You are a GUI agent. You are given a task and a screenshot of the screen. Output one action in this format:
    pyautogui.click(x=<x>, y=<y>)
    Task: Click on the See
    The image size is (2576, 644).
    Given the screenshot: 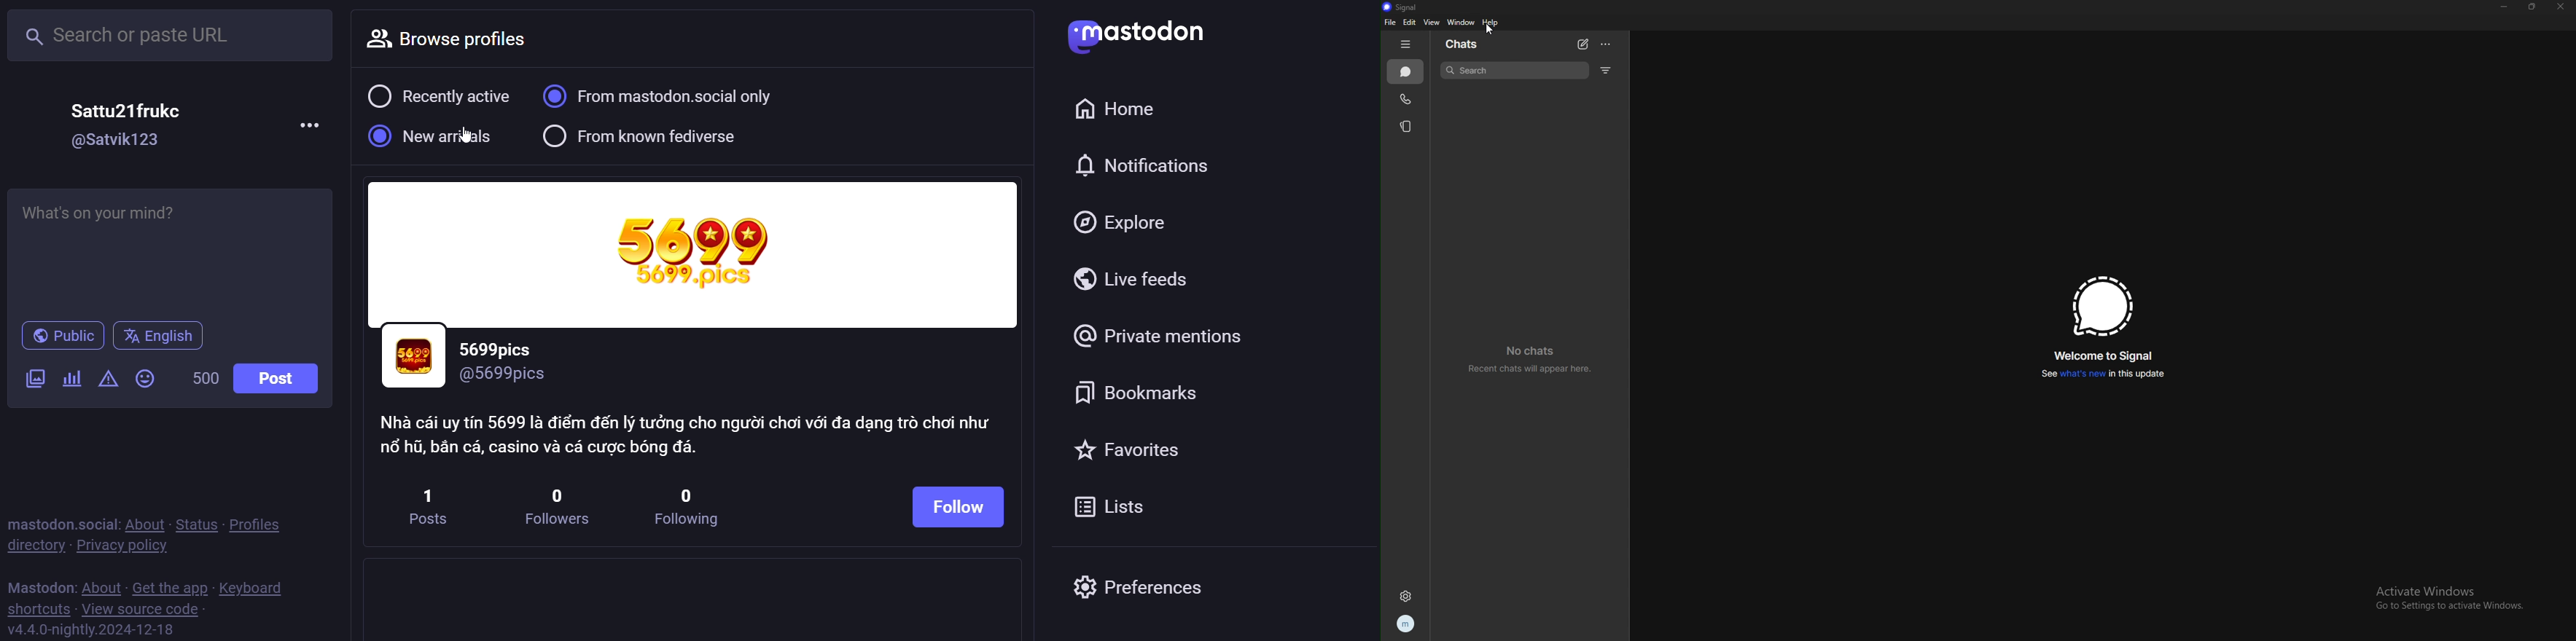 What is the action you would take?
    pyautogui.click(x=2044, y=375)
    